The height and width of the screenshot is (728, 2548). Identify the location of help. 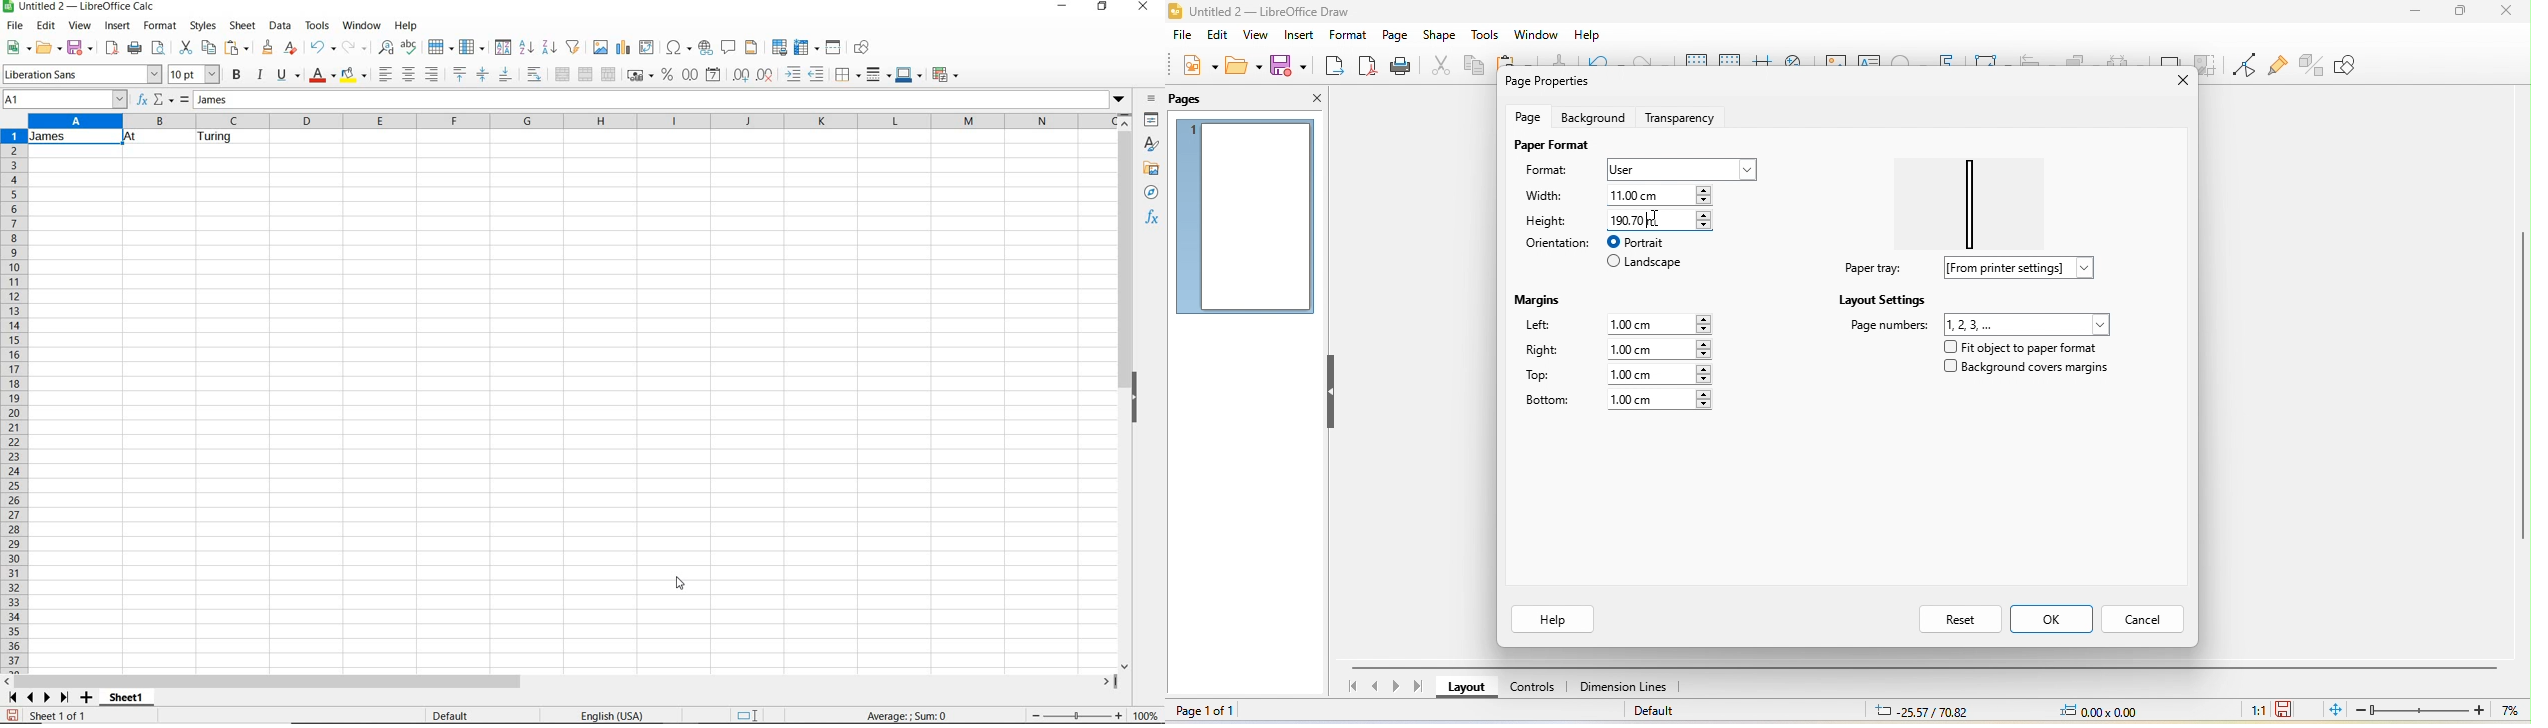
(1585, 36).